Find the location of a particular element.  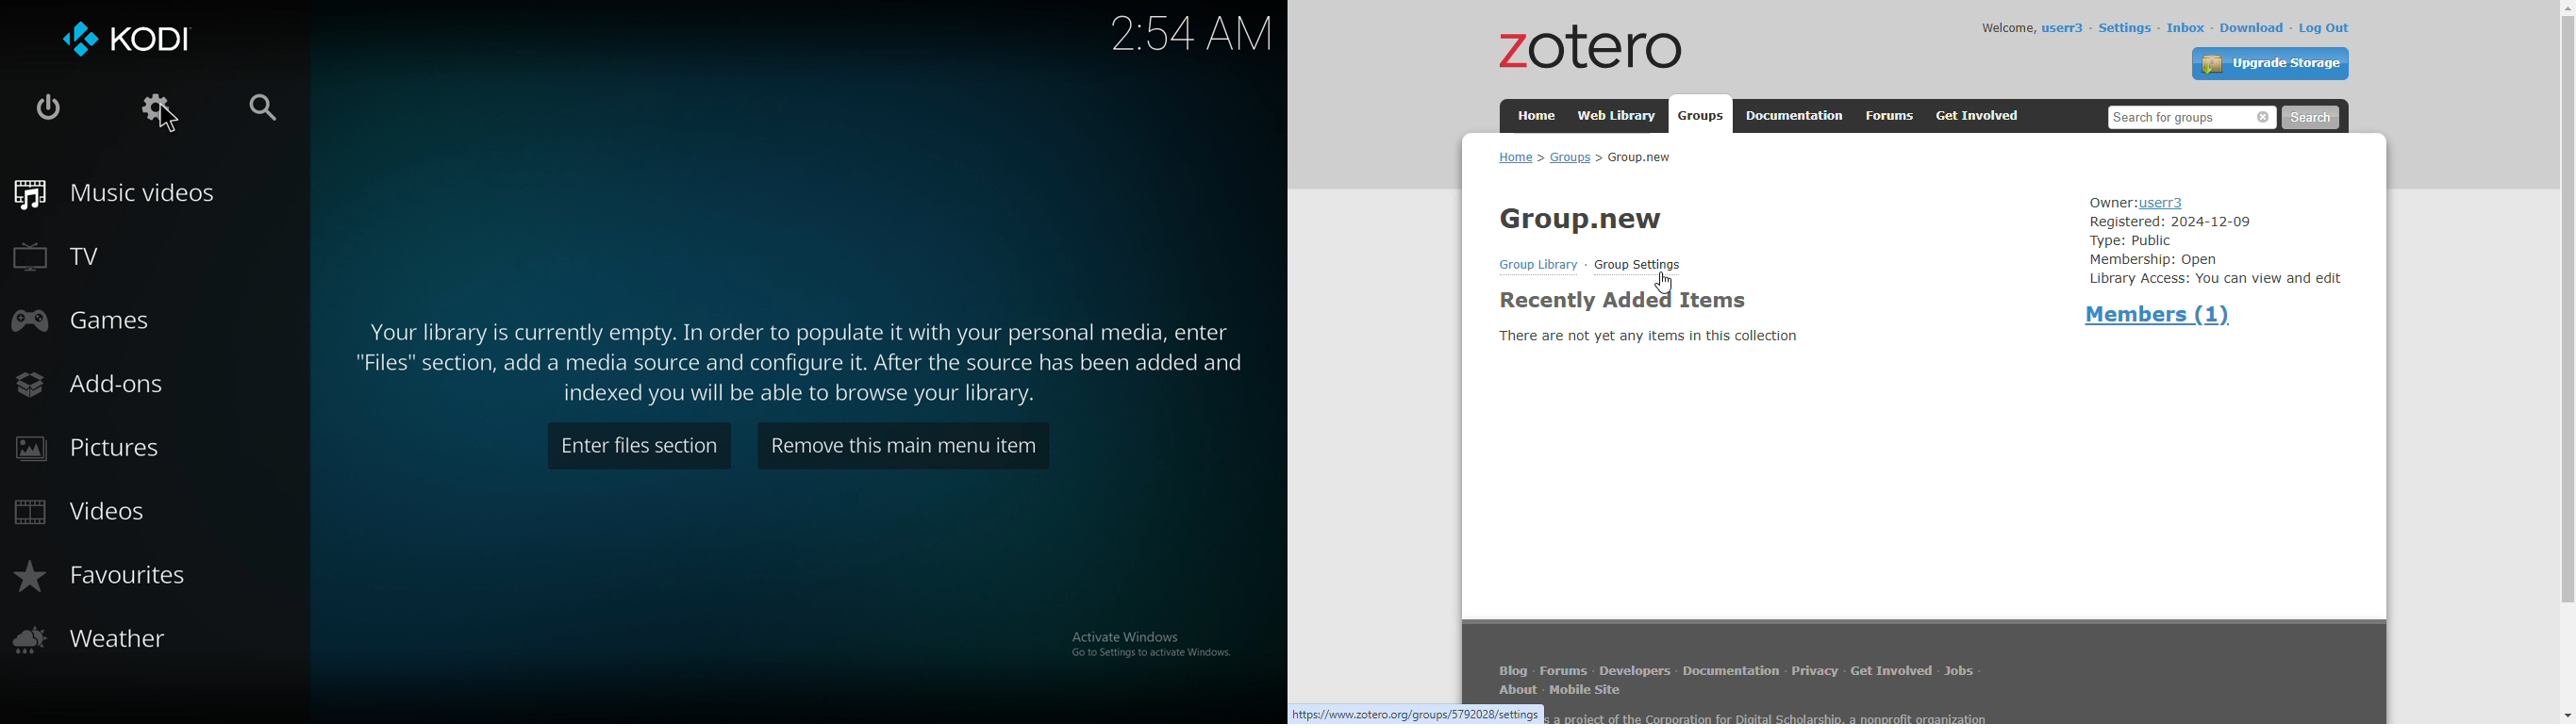

web library is located at coordinates (1619, 115).